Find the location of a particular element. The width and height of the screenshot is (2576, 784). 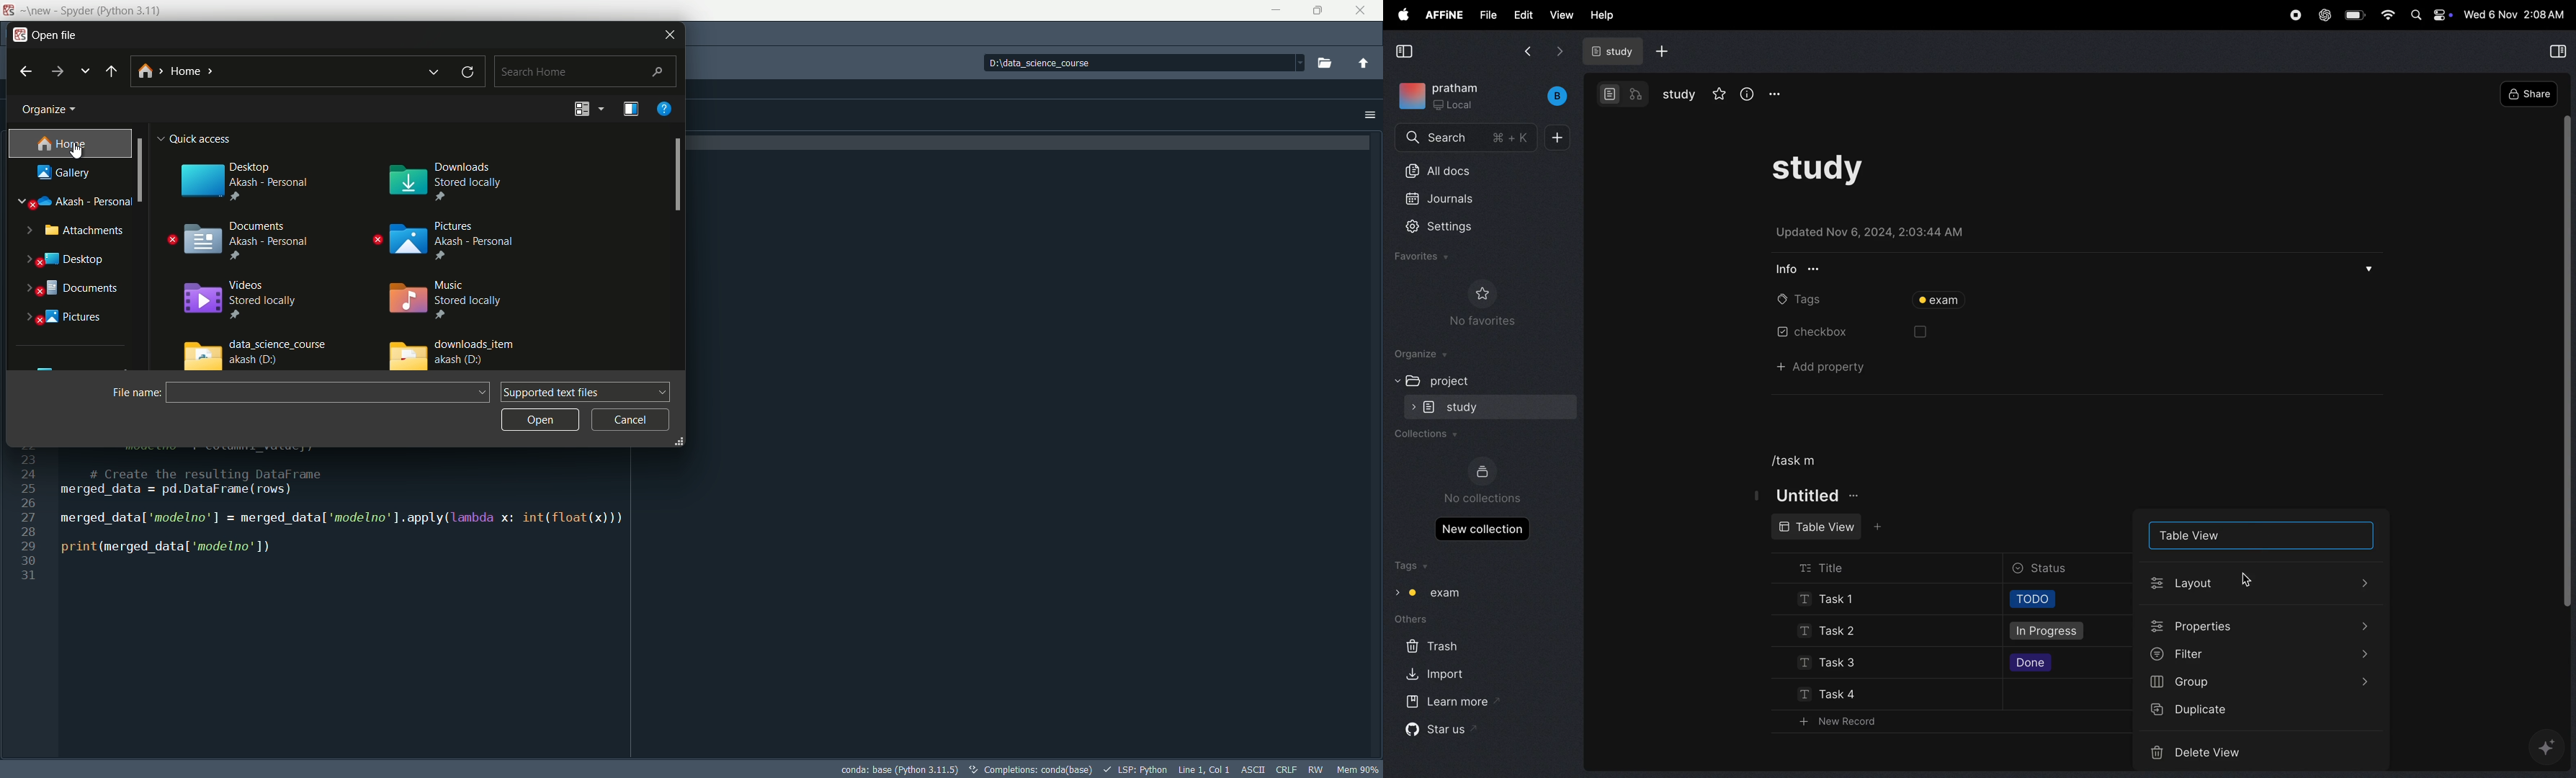

star is located at coordinates (1717, 94).